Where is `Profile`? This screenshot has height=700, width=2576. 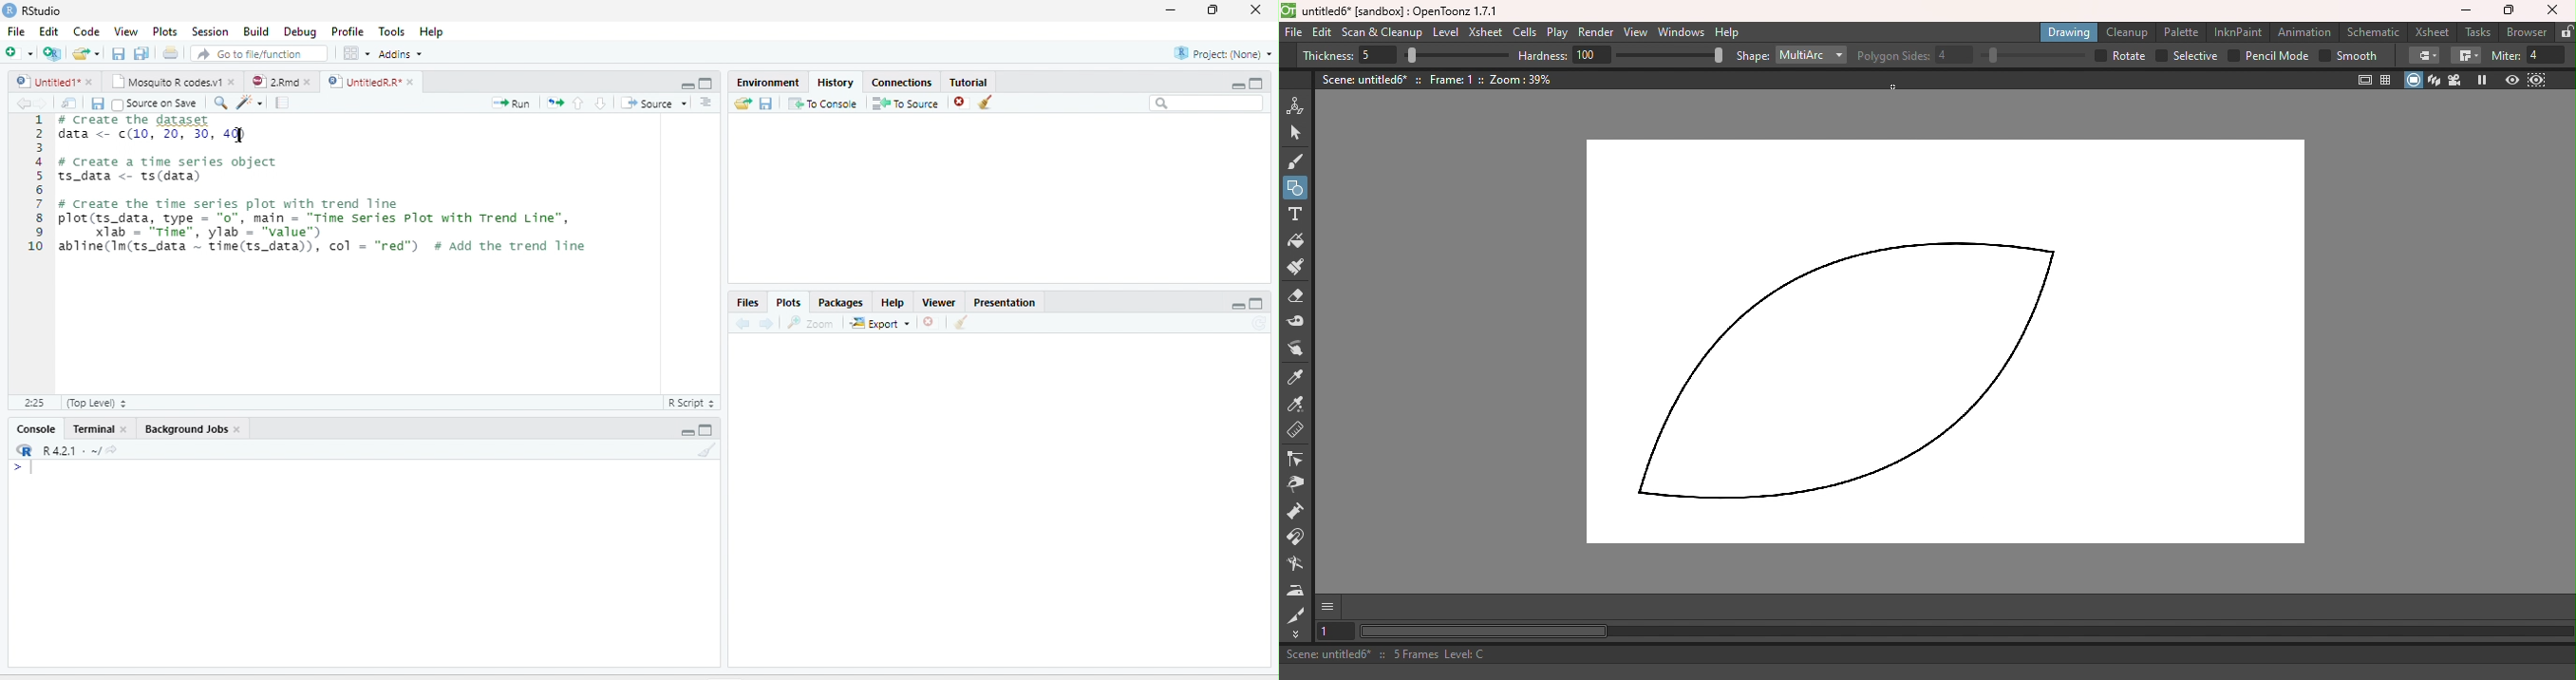
Profile is located at coordinates (346, 32).